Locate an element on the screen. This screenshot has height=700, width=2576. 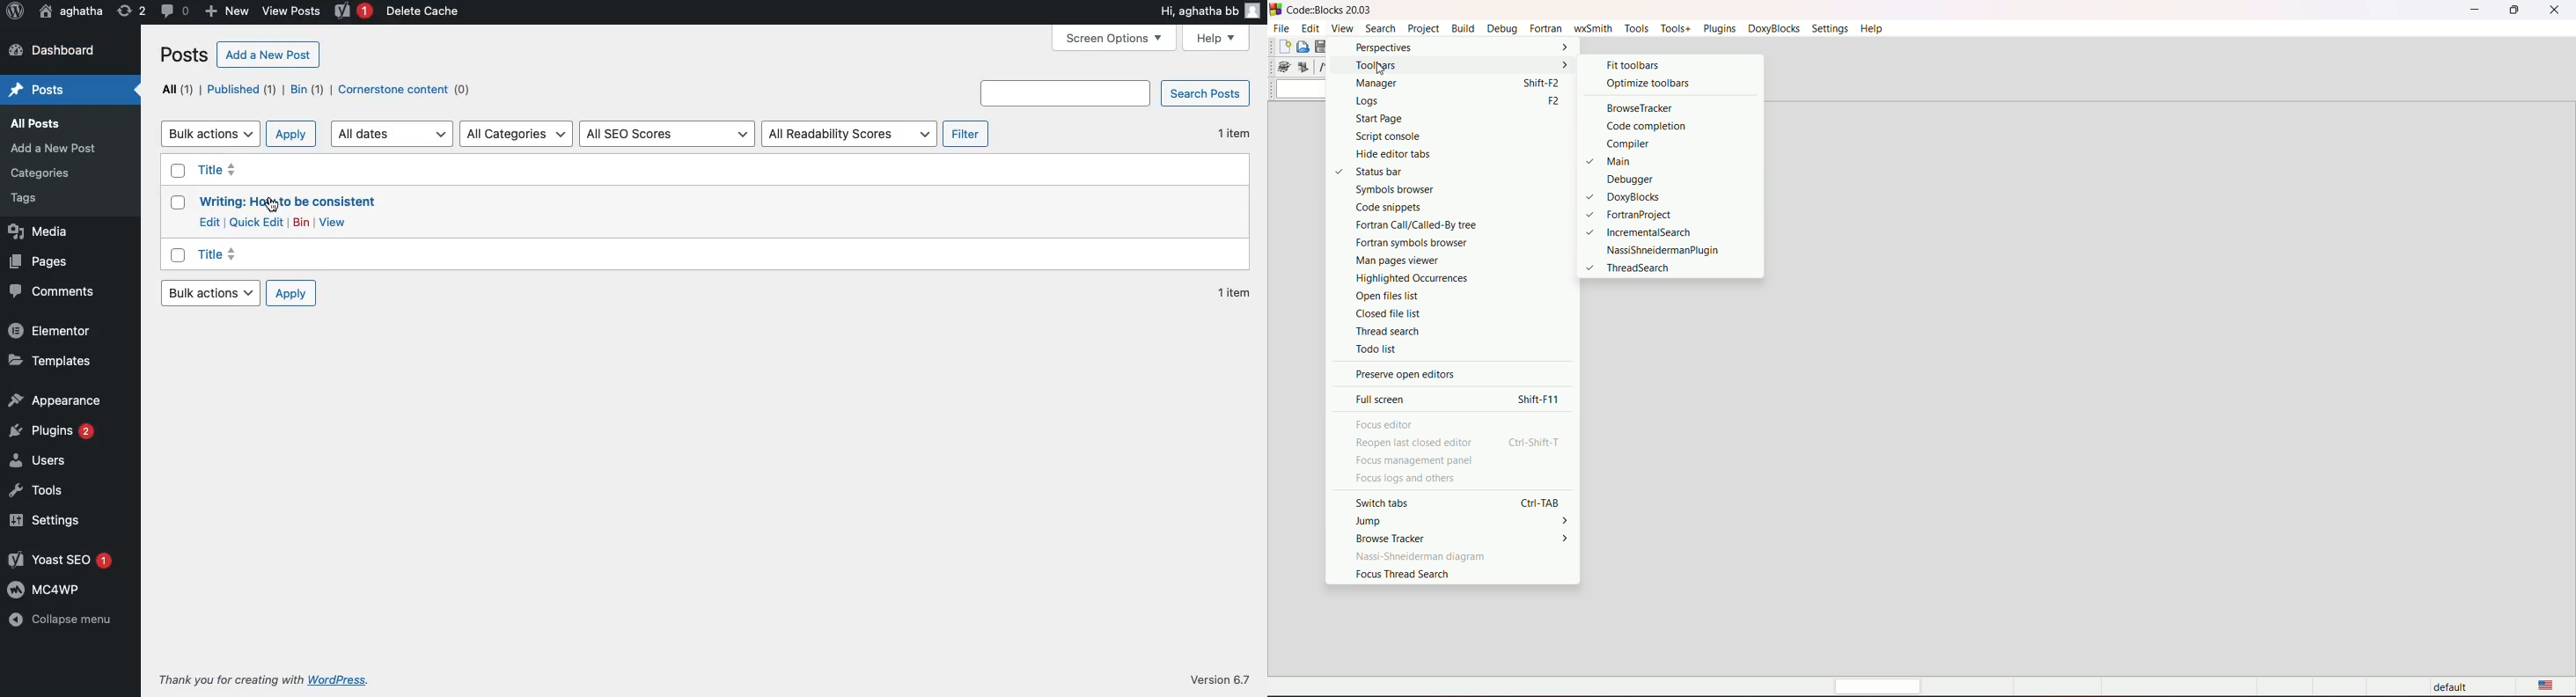
Elementor is located at coordinates (48, 330).